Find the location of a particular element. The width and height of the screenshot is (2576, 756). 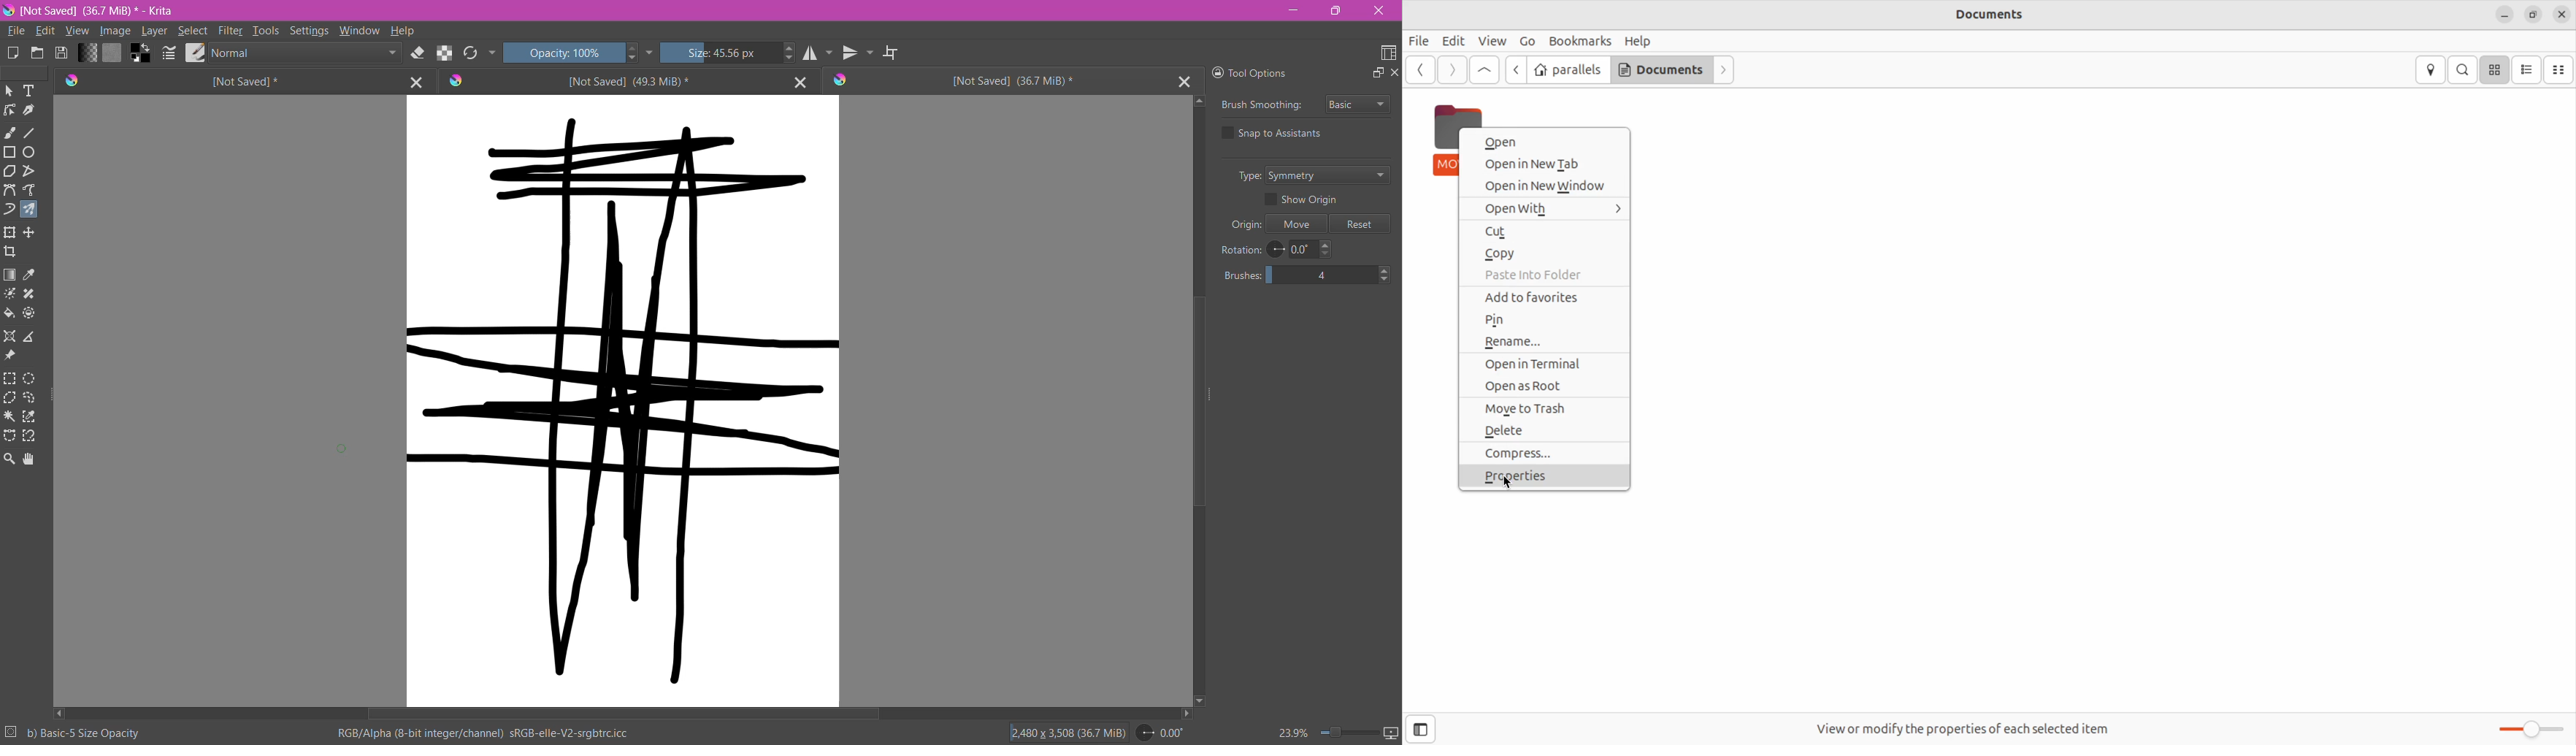

Crop the image to an area is located at coordinates (11, 252).